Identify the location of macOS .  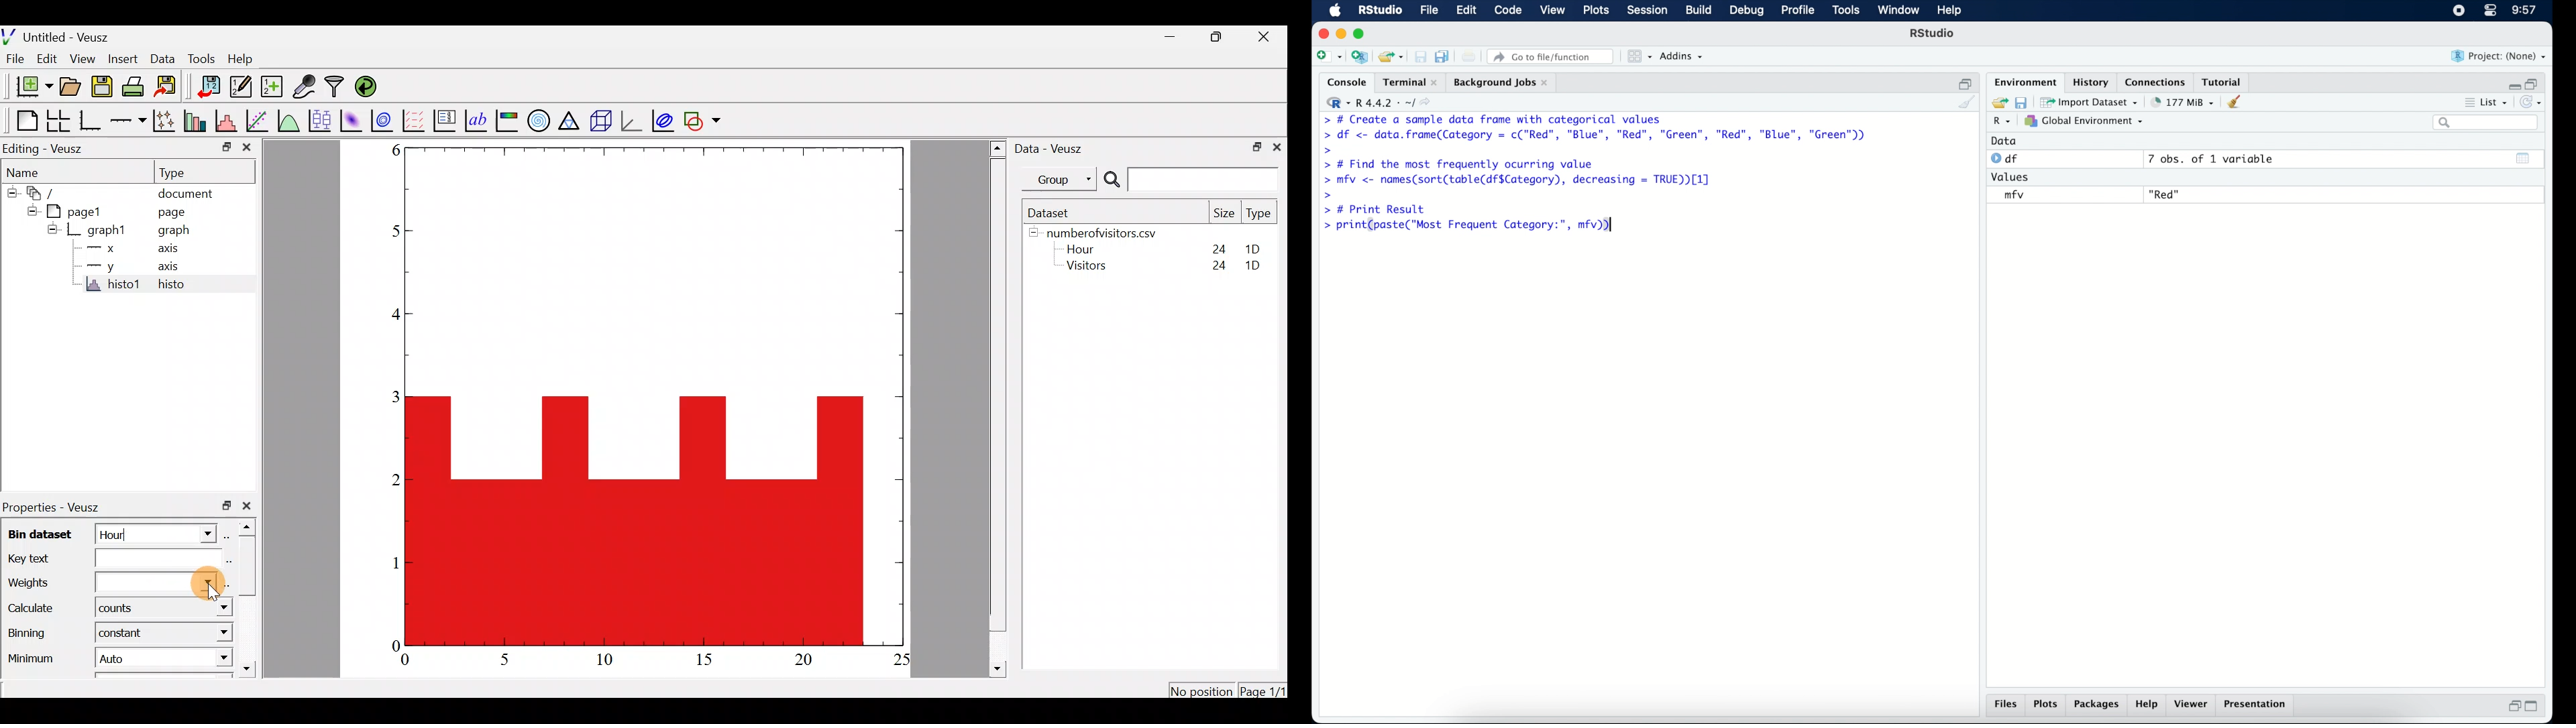
(1335, 11).